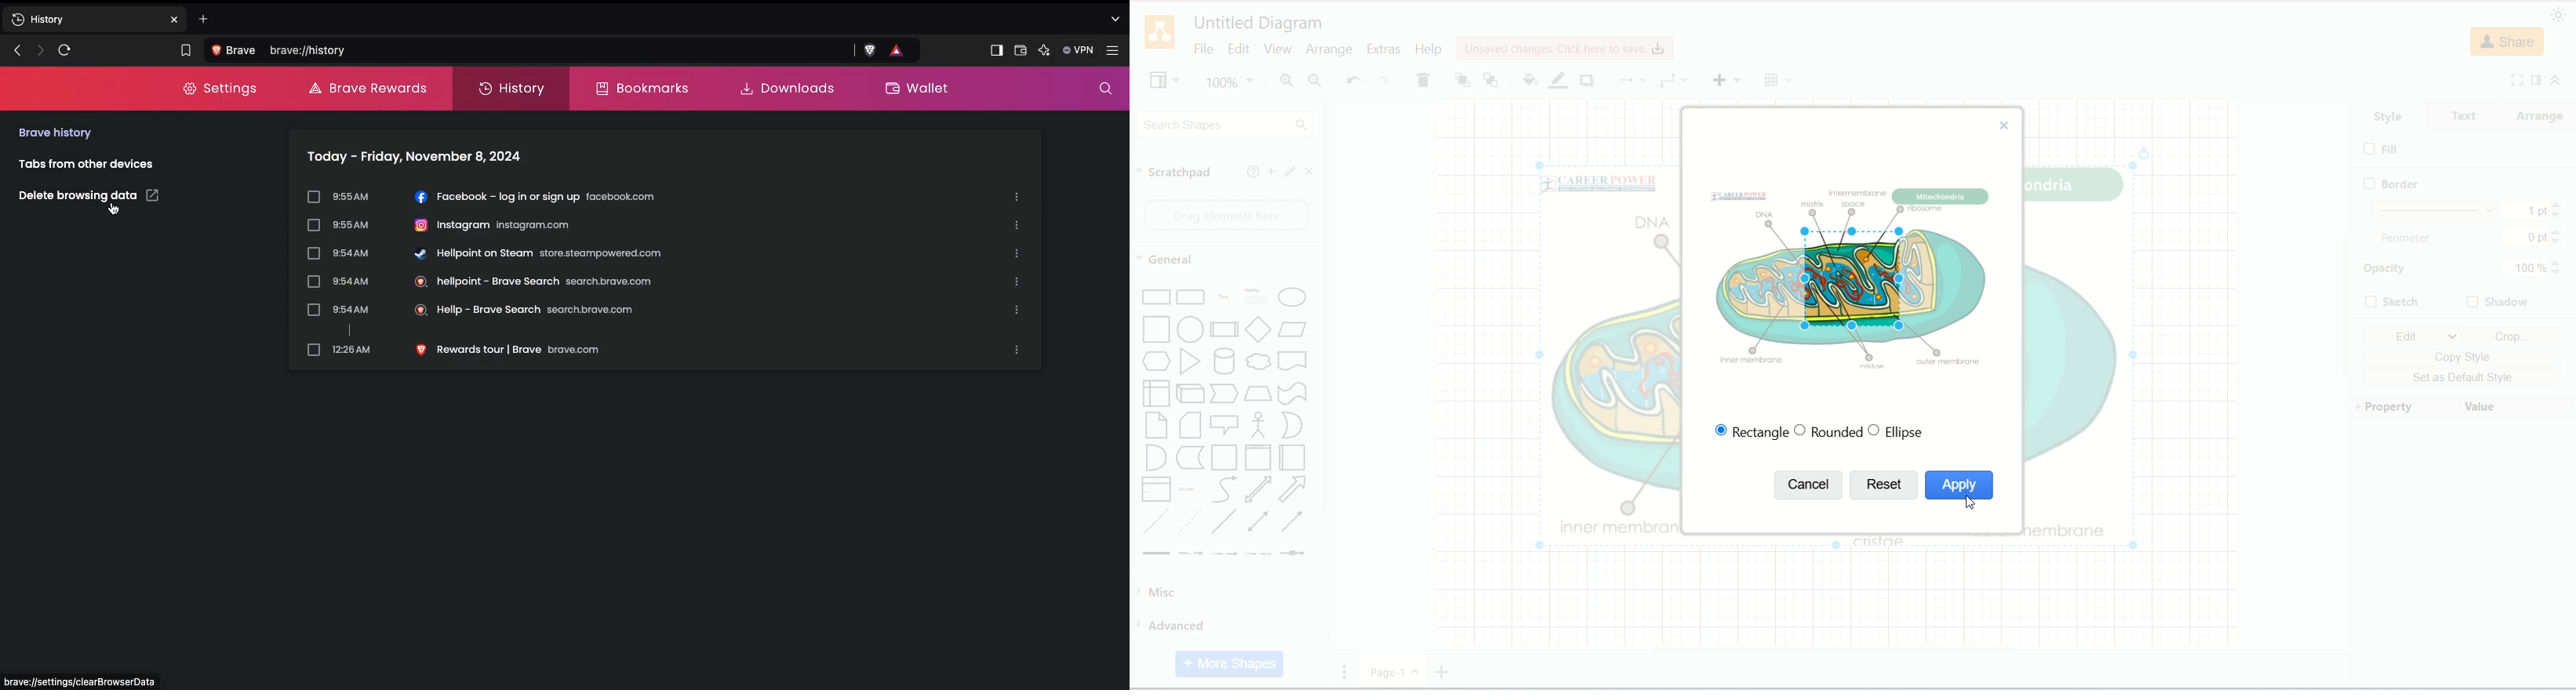 Image resolution: width=2576 pixels, height=700 pixels. What do you see at coordinates (1809, 484) in the screenshot?
I see `cancel` at bounding box center [1809, 484].